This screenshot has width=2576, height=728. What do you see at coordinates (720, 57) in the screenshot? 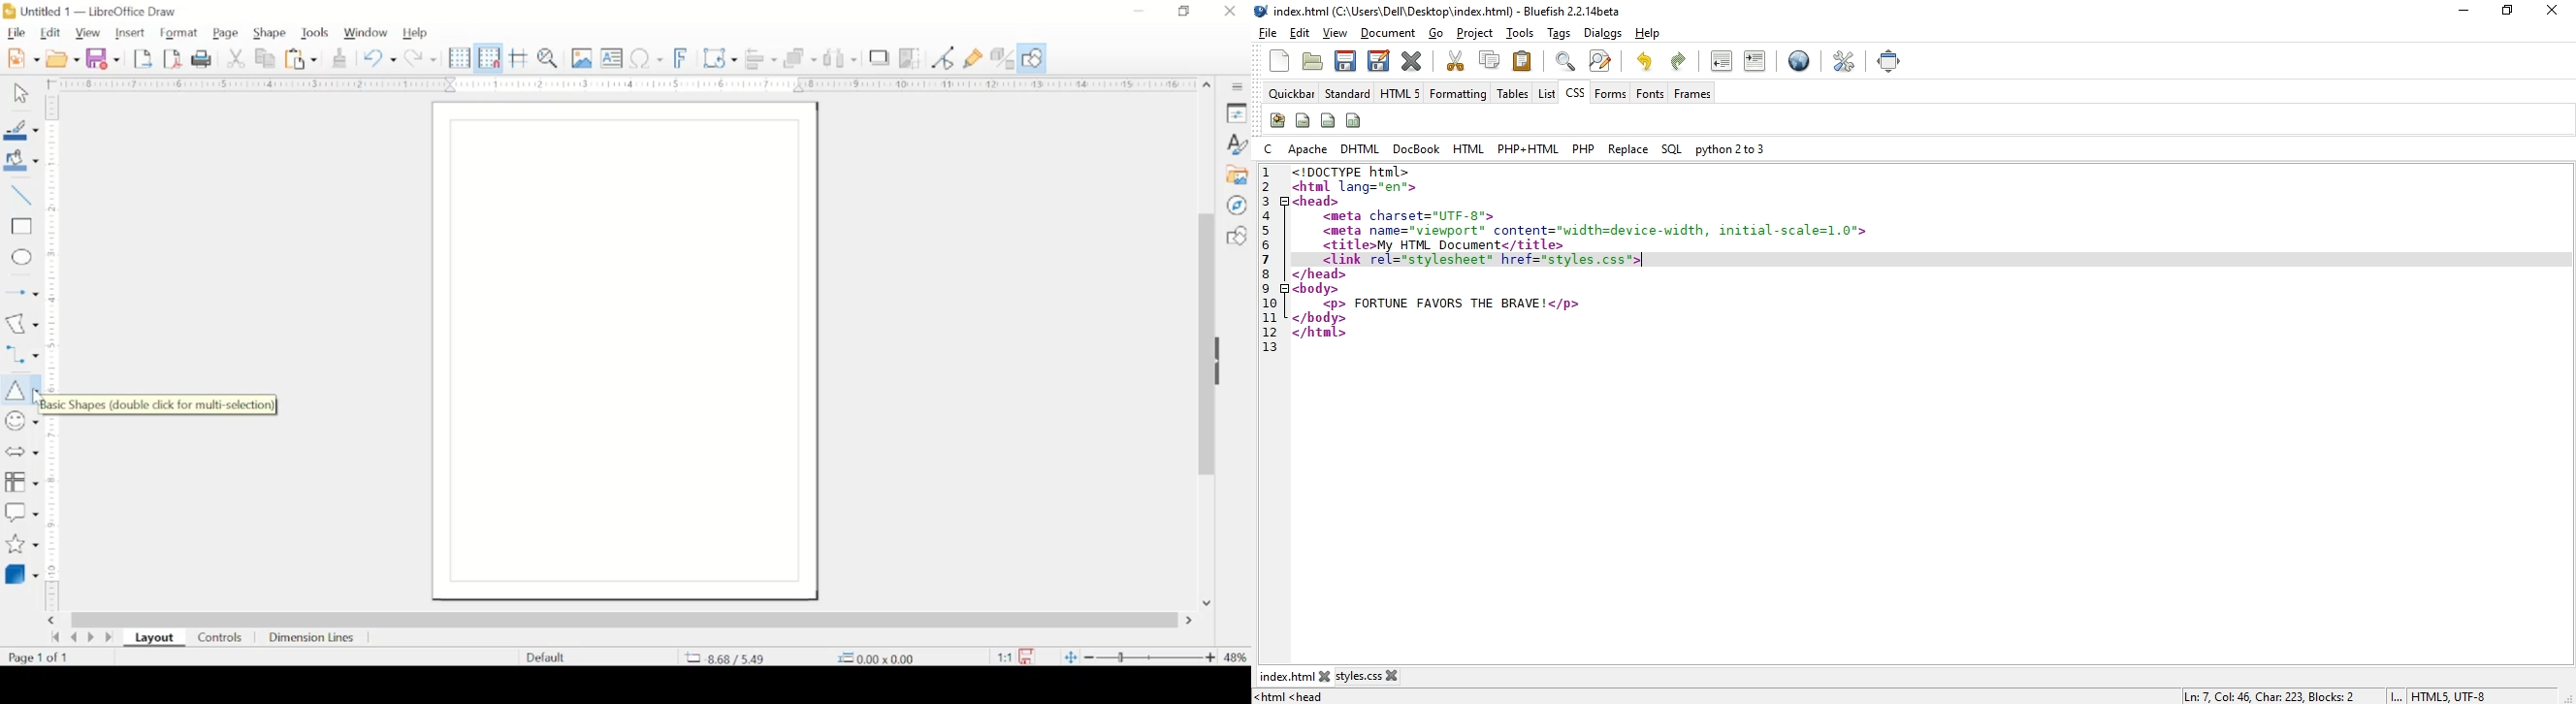
I see `transformations` at bounding box center [720, 57].